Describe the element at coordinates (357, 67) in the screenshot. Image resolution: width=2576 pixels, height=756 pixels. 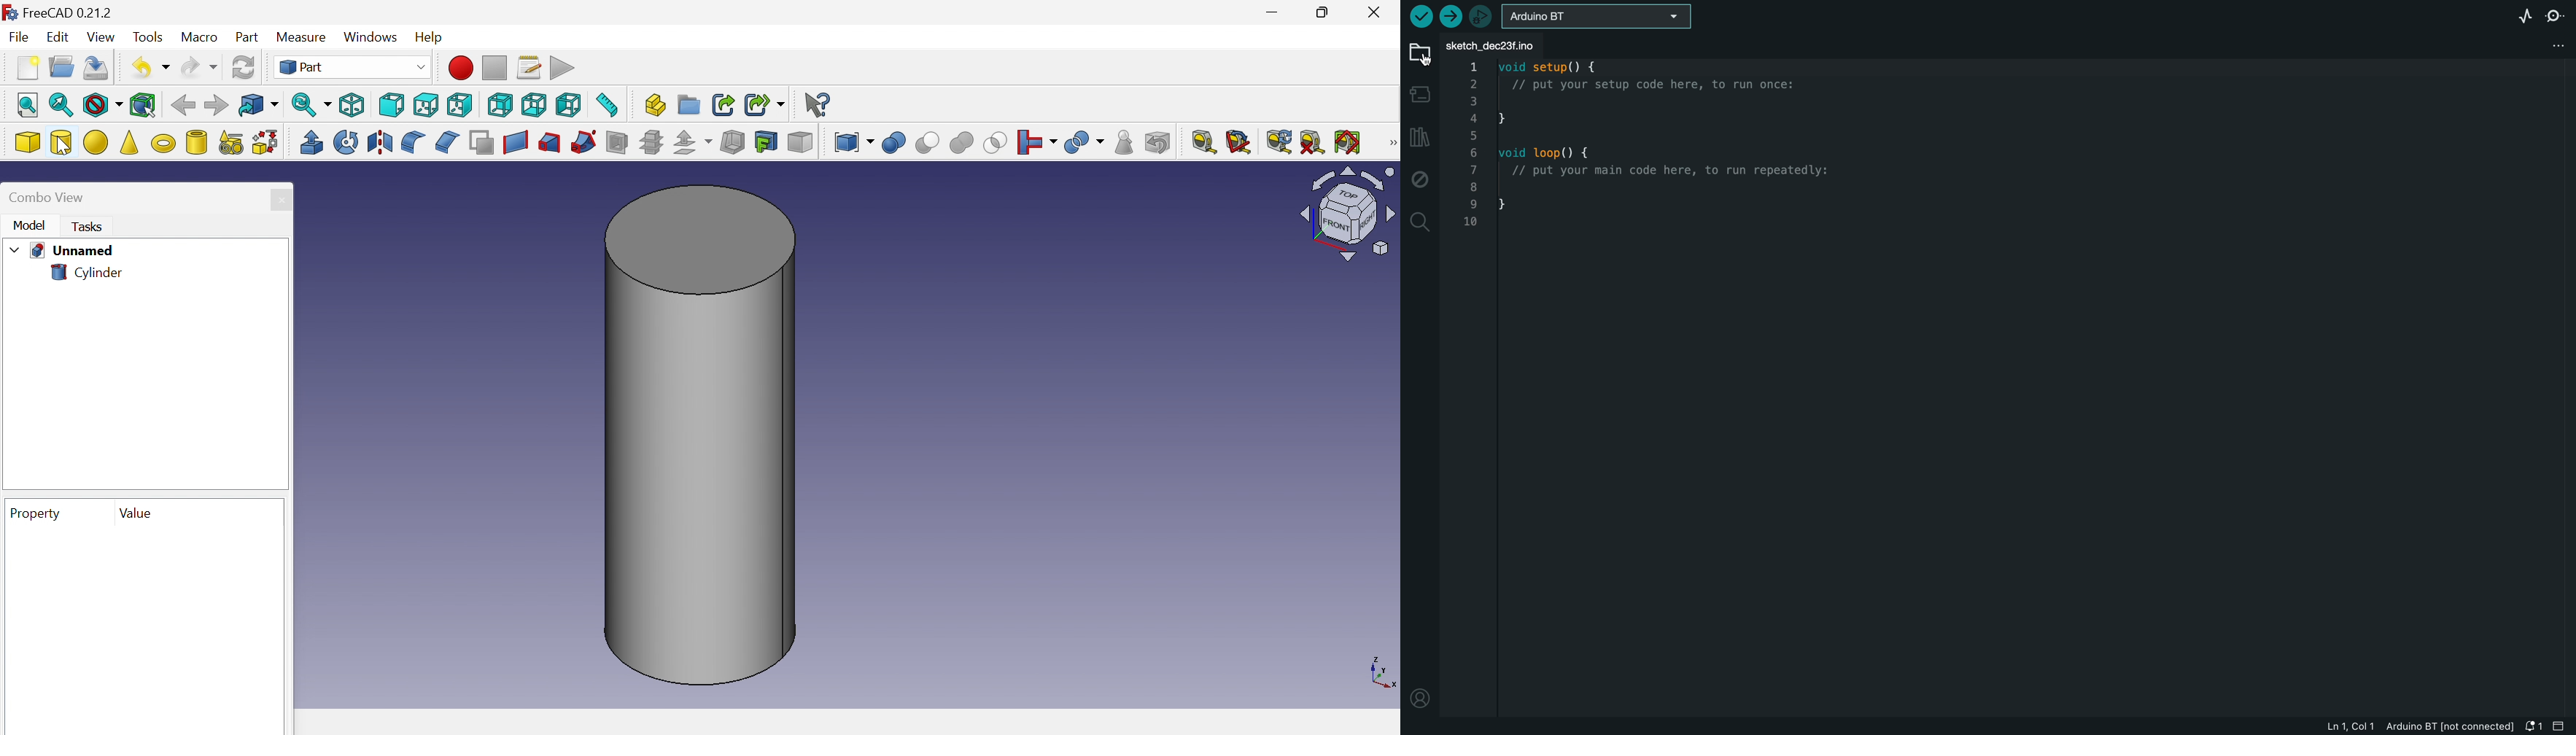
I see `Part` at that location.